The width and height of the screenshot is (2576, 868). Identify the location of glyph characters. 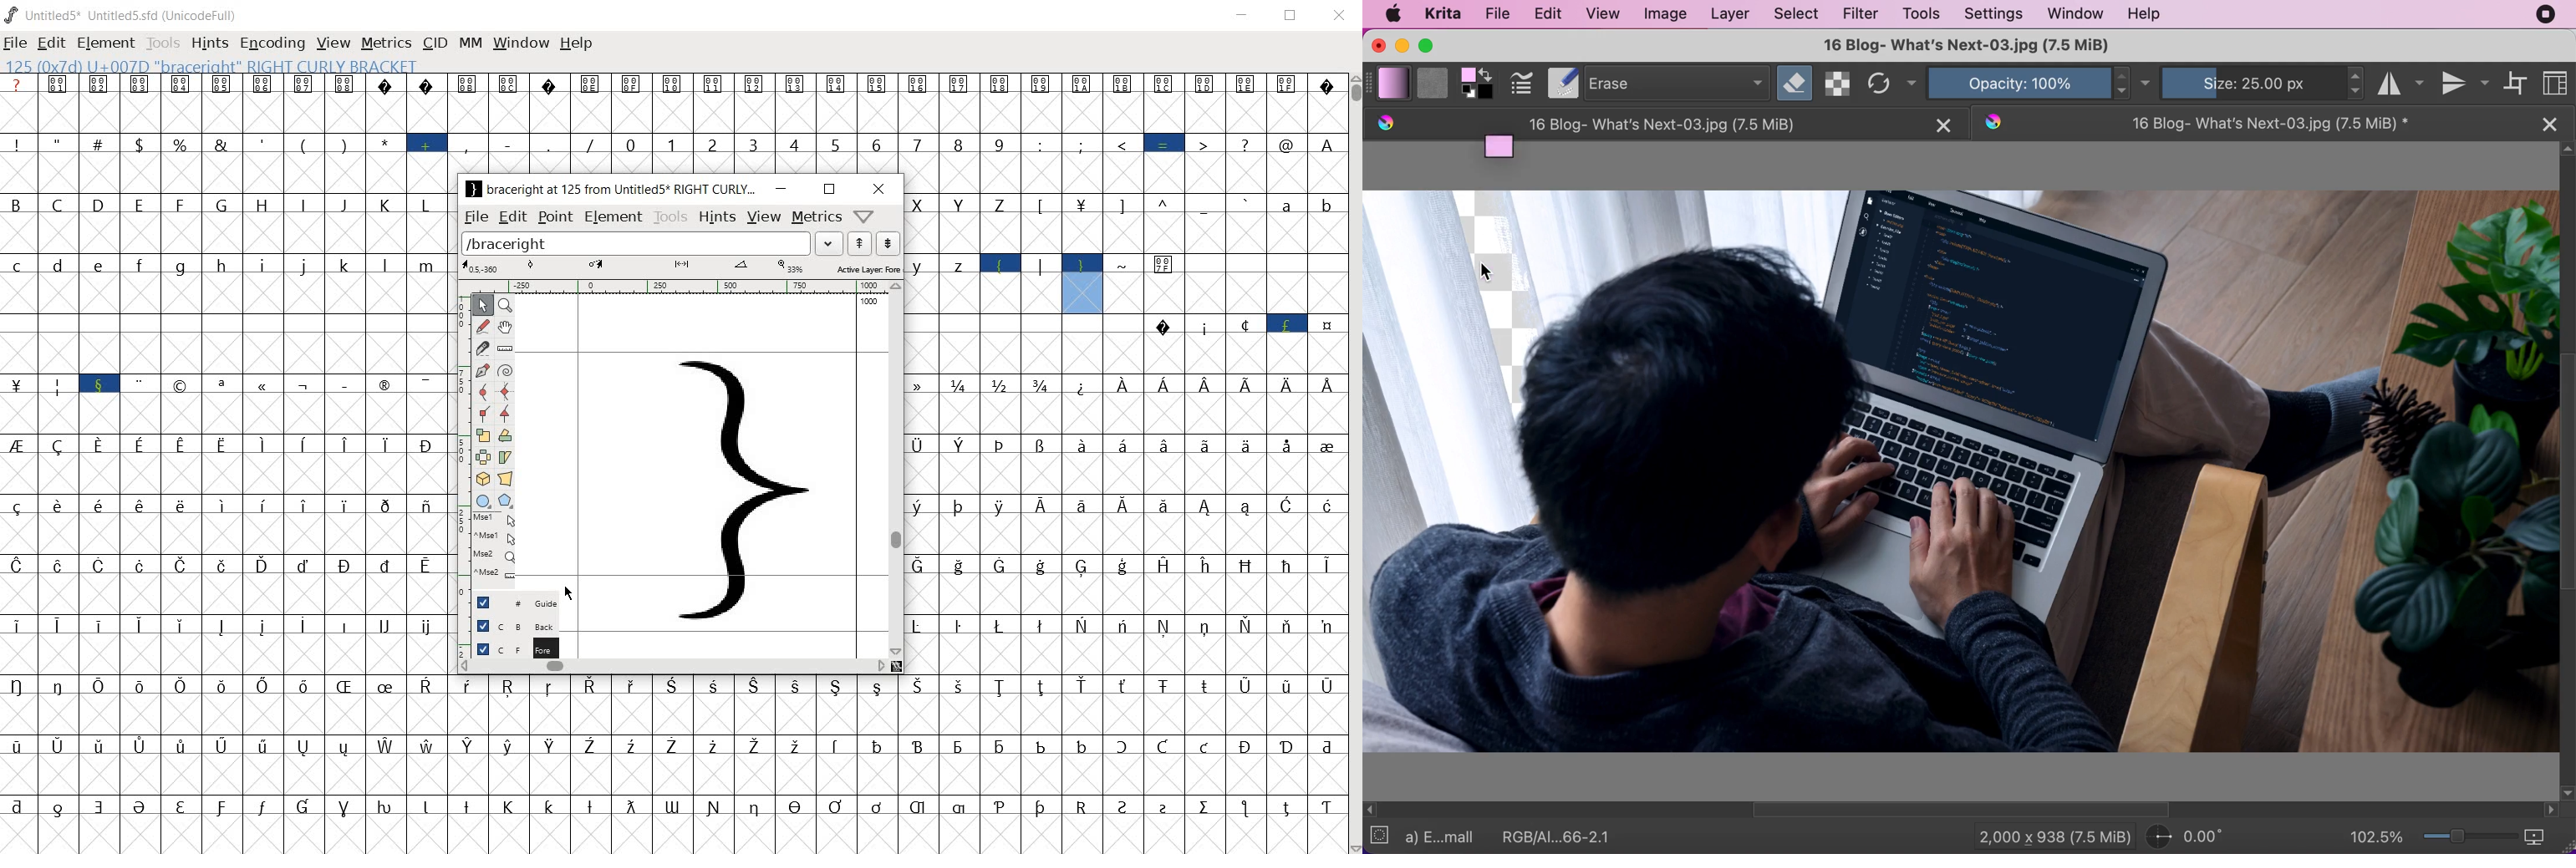
(895, 765).